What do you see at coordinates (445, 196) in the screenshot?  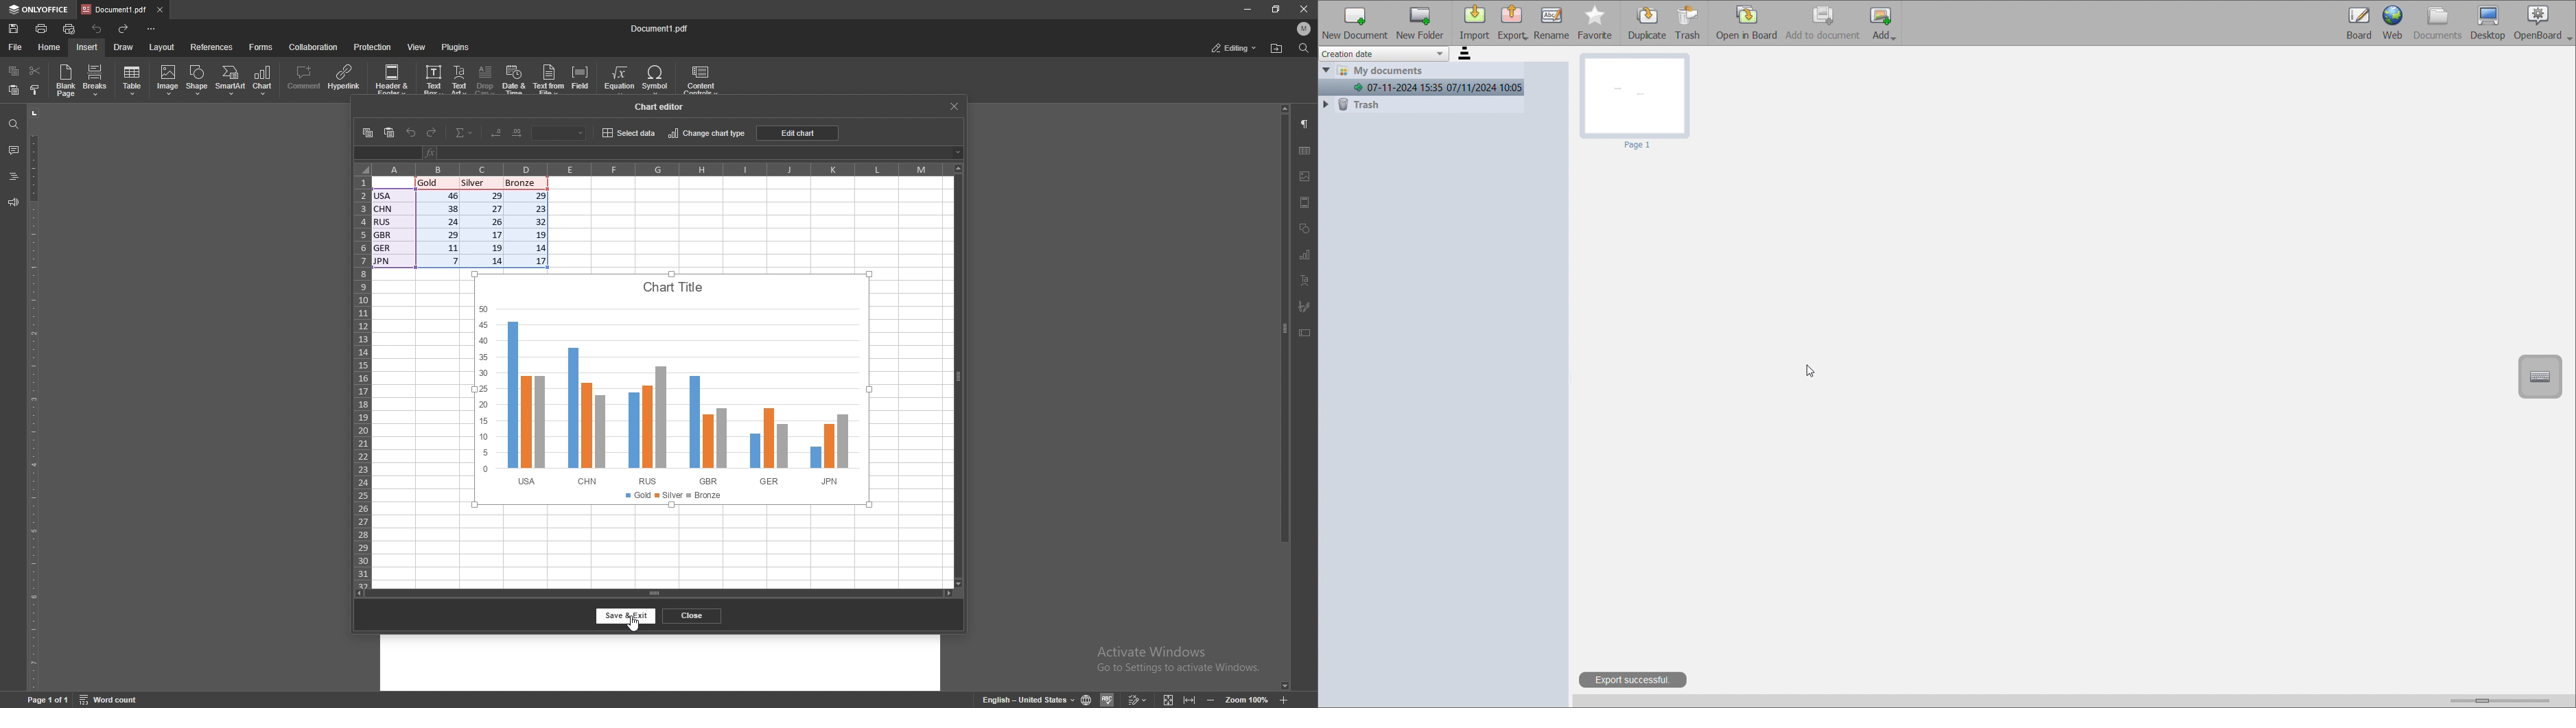 I see `46` at bounding box center [445, 196].